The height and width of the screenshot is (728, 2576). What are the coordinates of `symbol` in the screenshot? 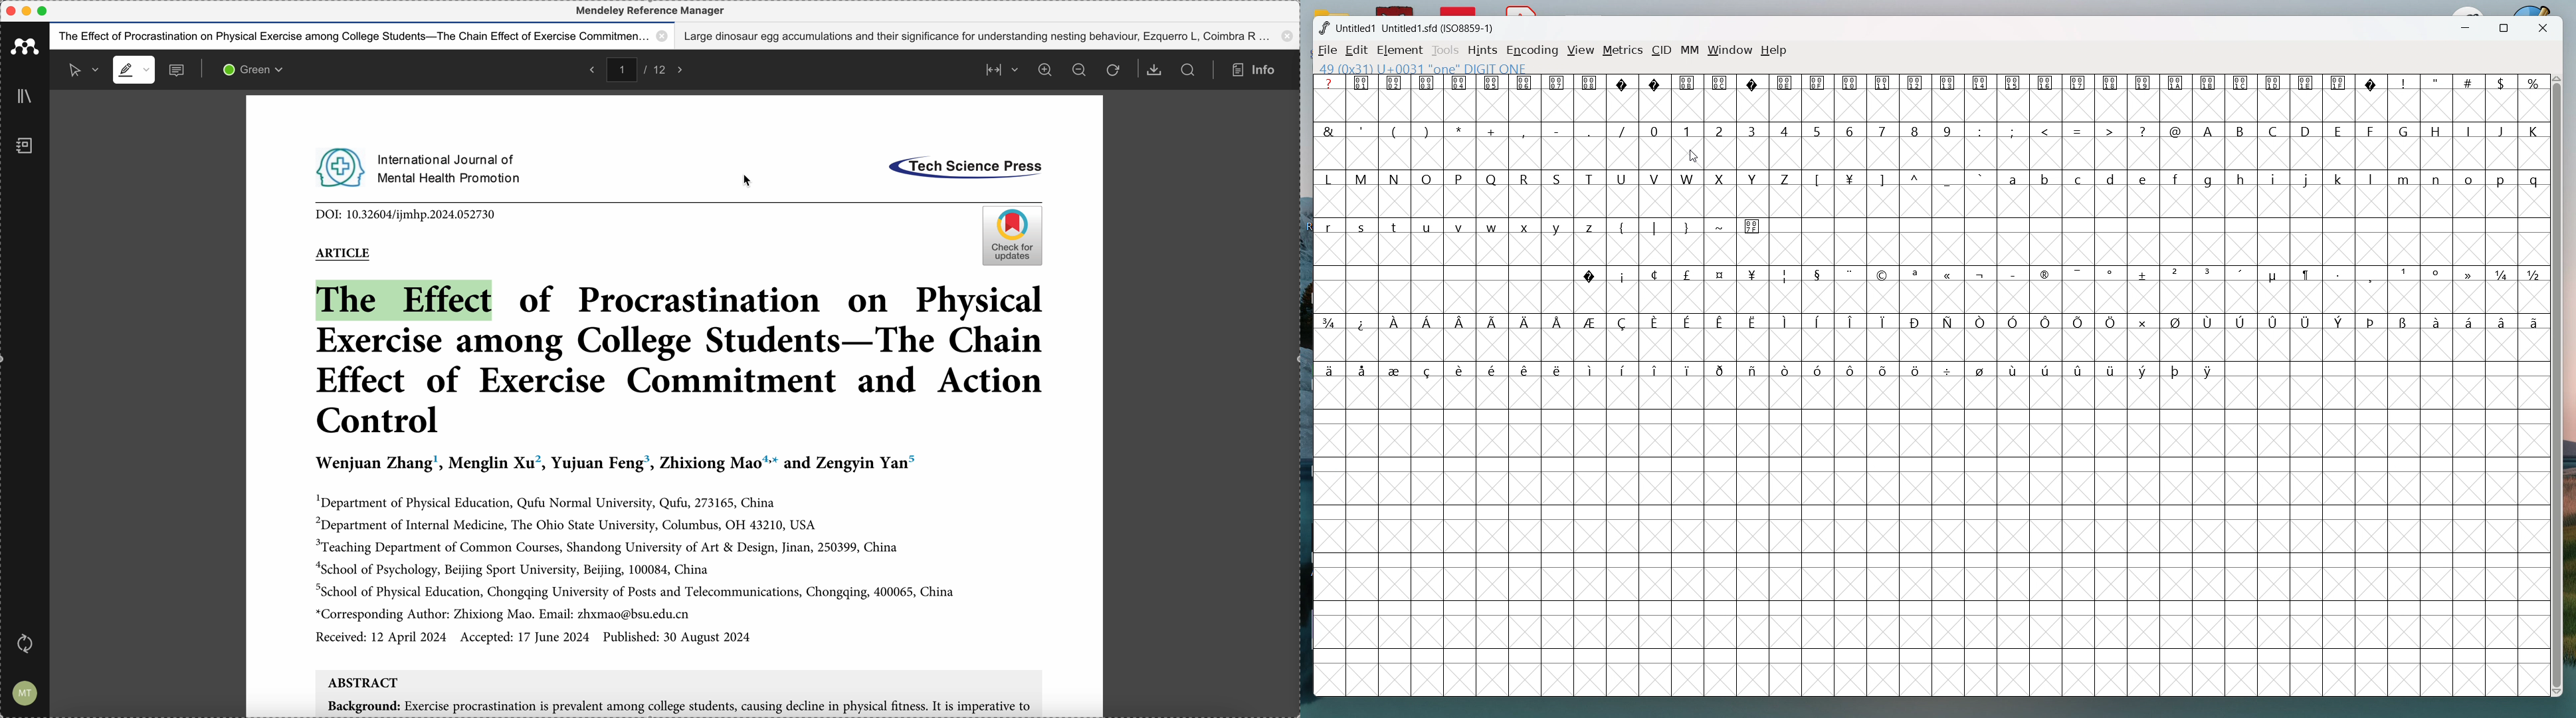 It's located at (1982, 273).